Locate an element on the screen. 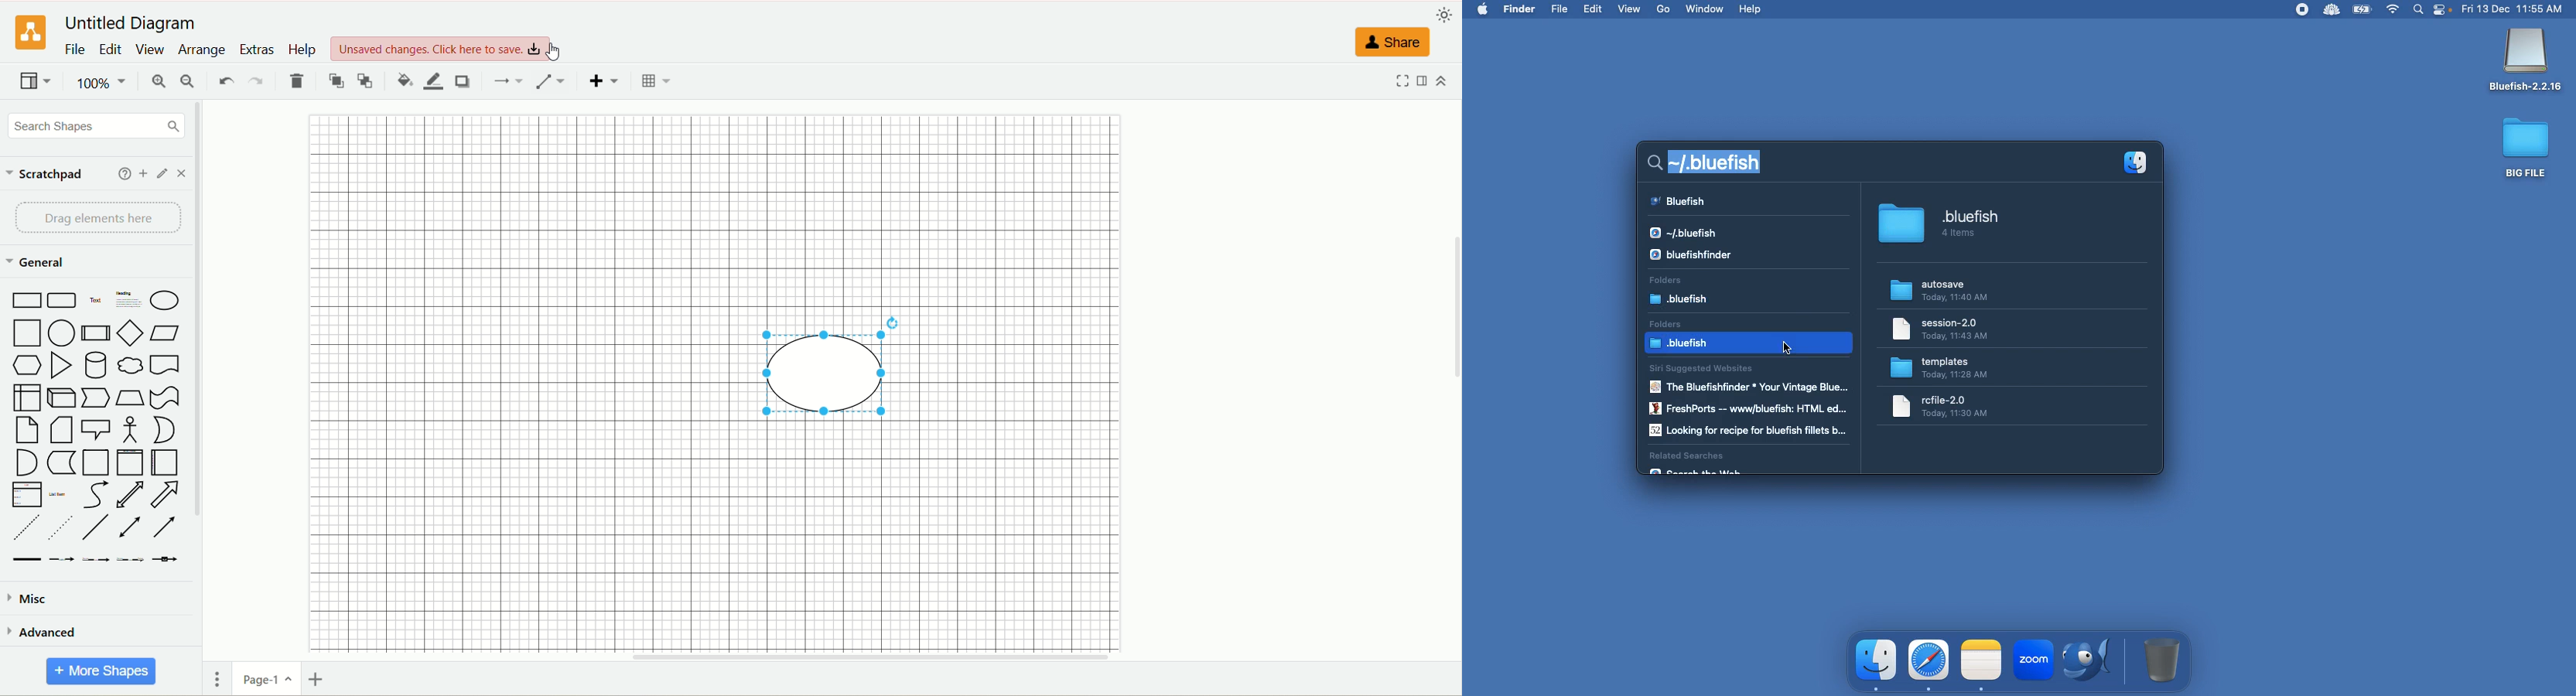 The height and width of the screenshot is (700, 2576). zoom out is located at coordinates (187, 81).